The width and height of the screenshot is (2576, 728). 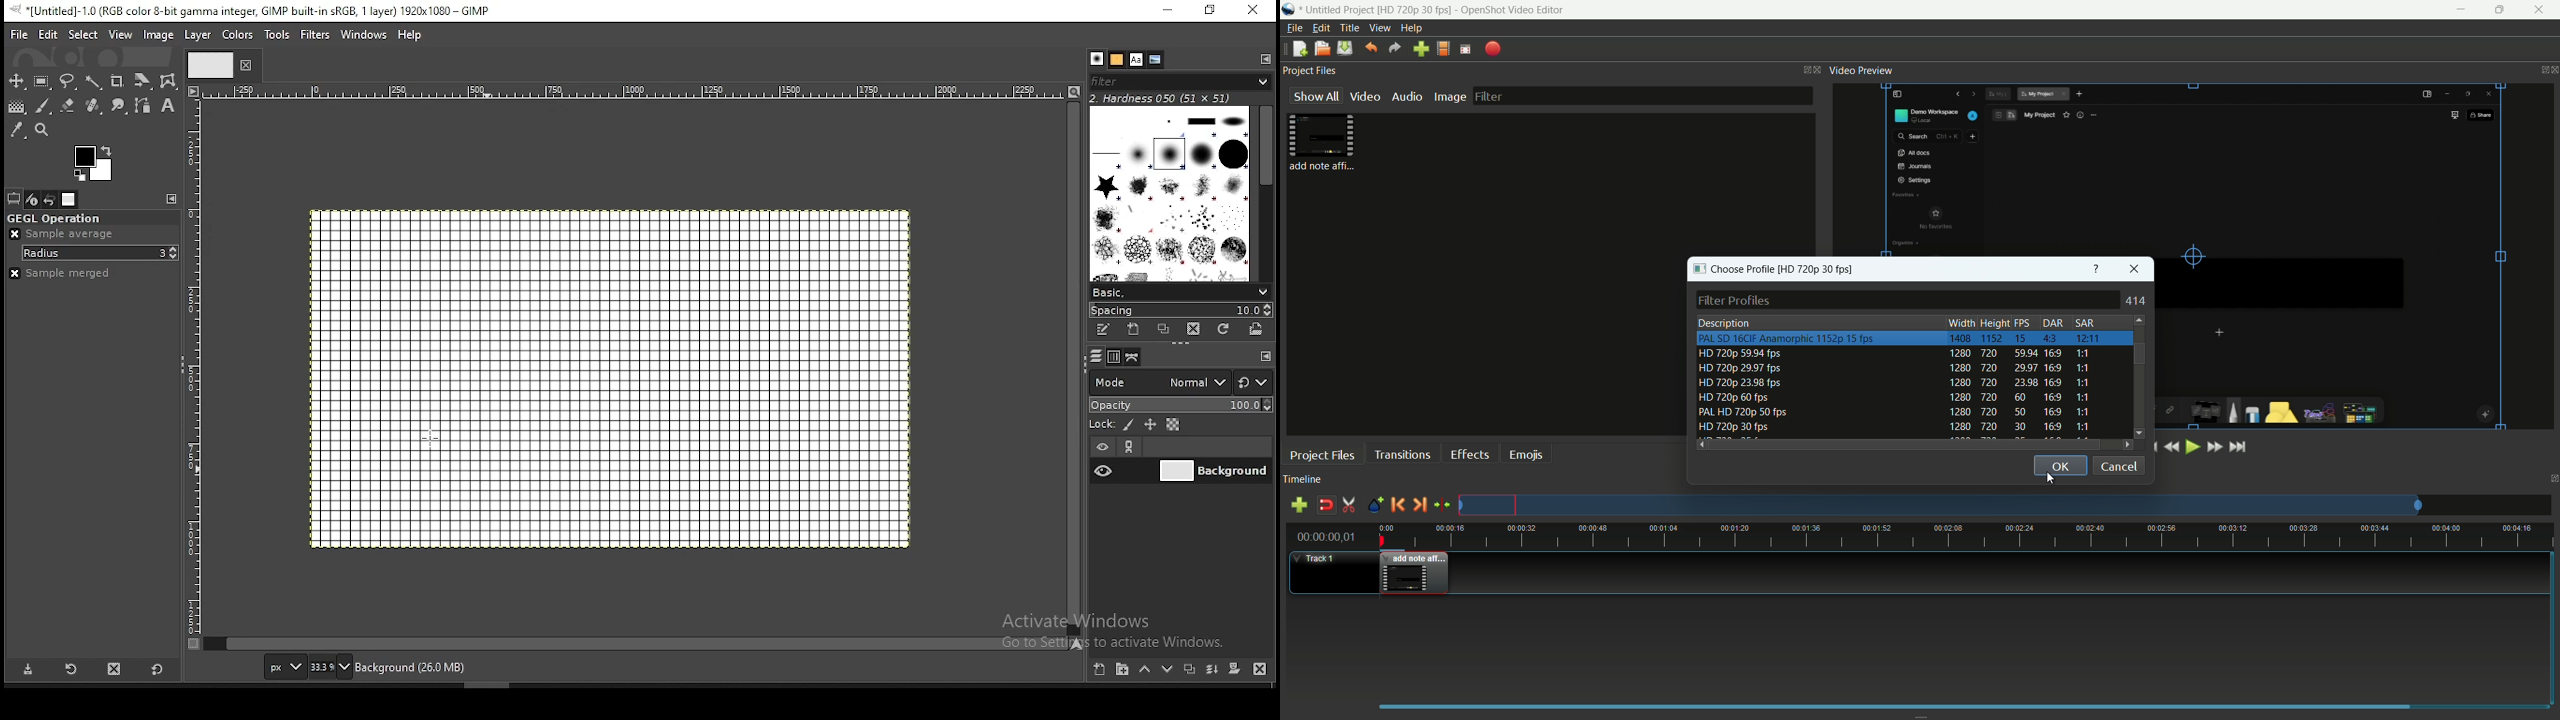 I want to click on emojis, so click(x=1527, y=455).